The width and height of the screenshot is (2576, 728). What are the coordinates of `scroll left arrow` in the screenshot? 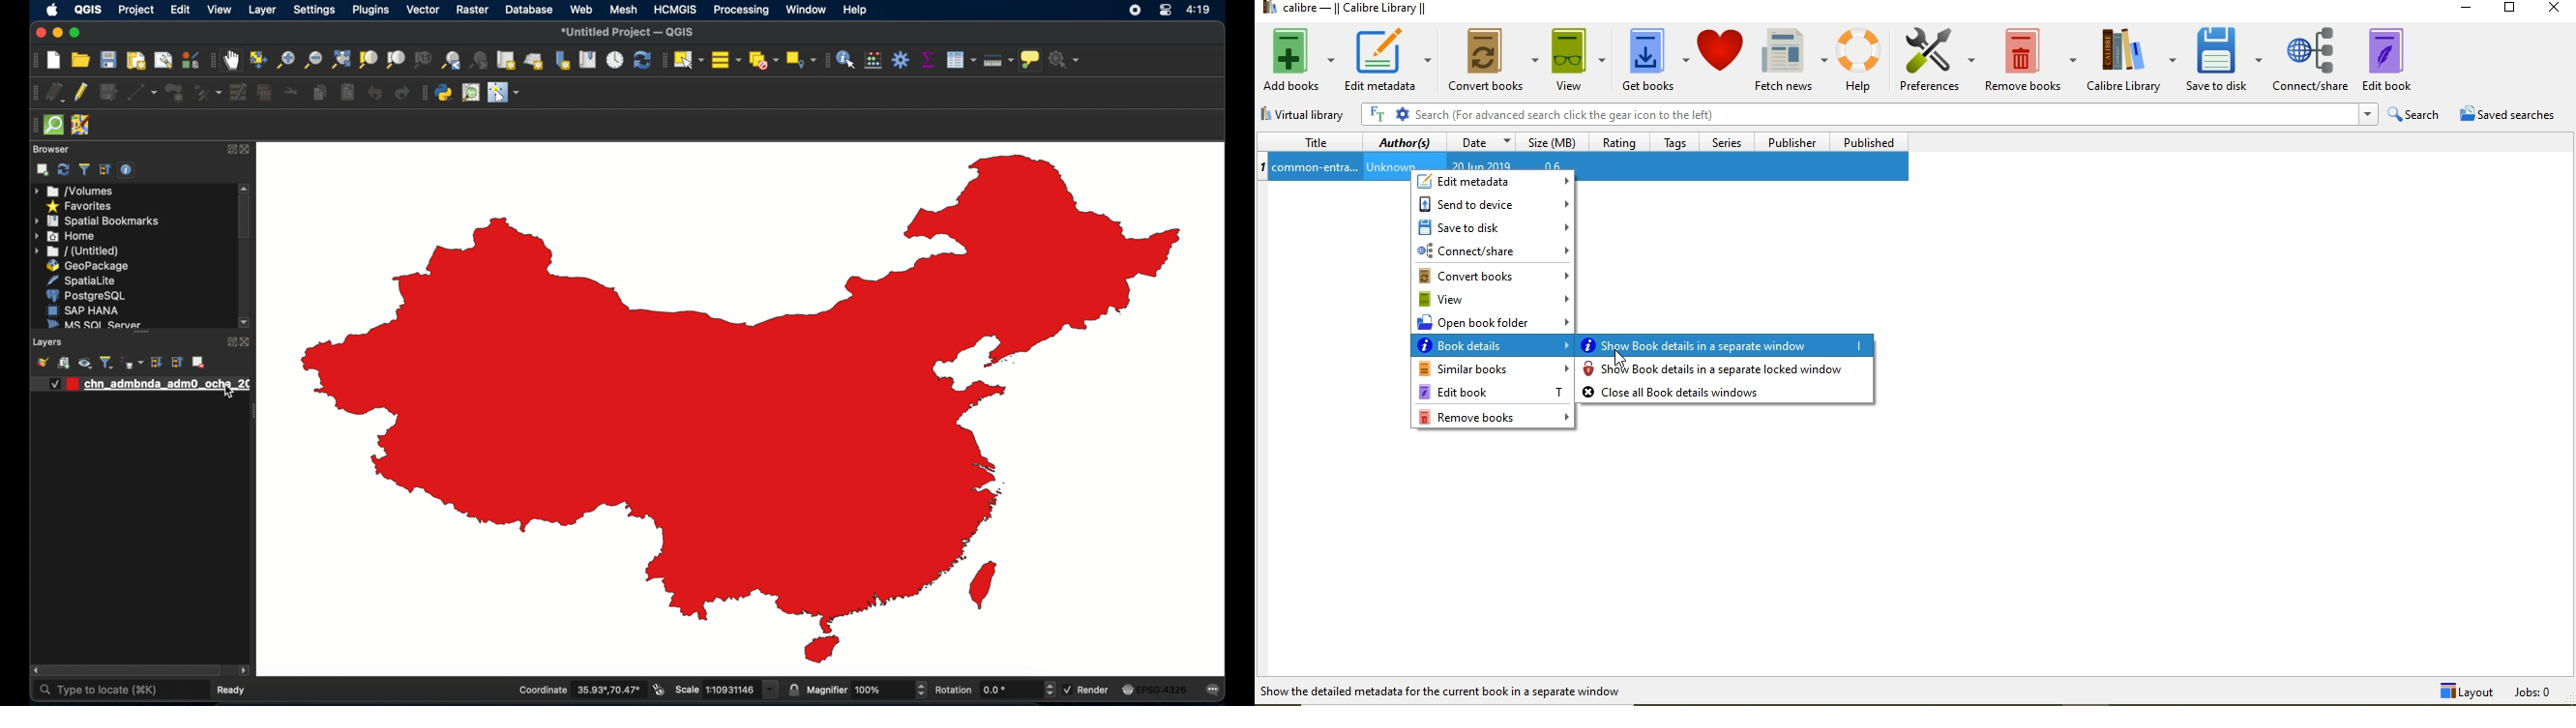 It's located at (244, 671).